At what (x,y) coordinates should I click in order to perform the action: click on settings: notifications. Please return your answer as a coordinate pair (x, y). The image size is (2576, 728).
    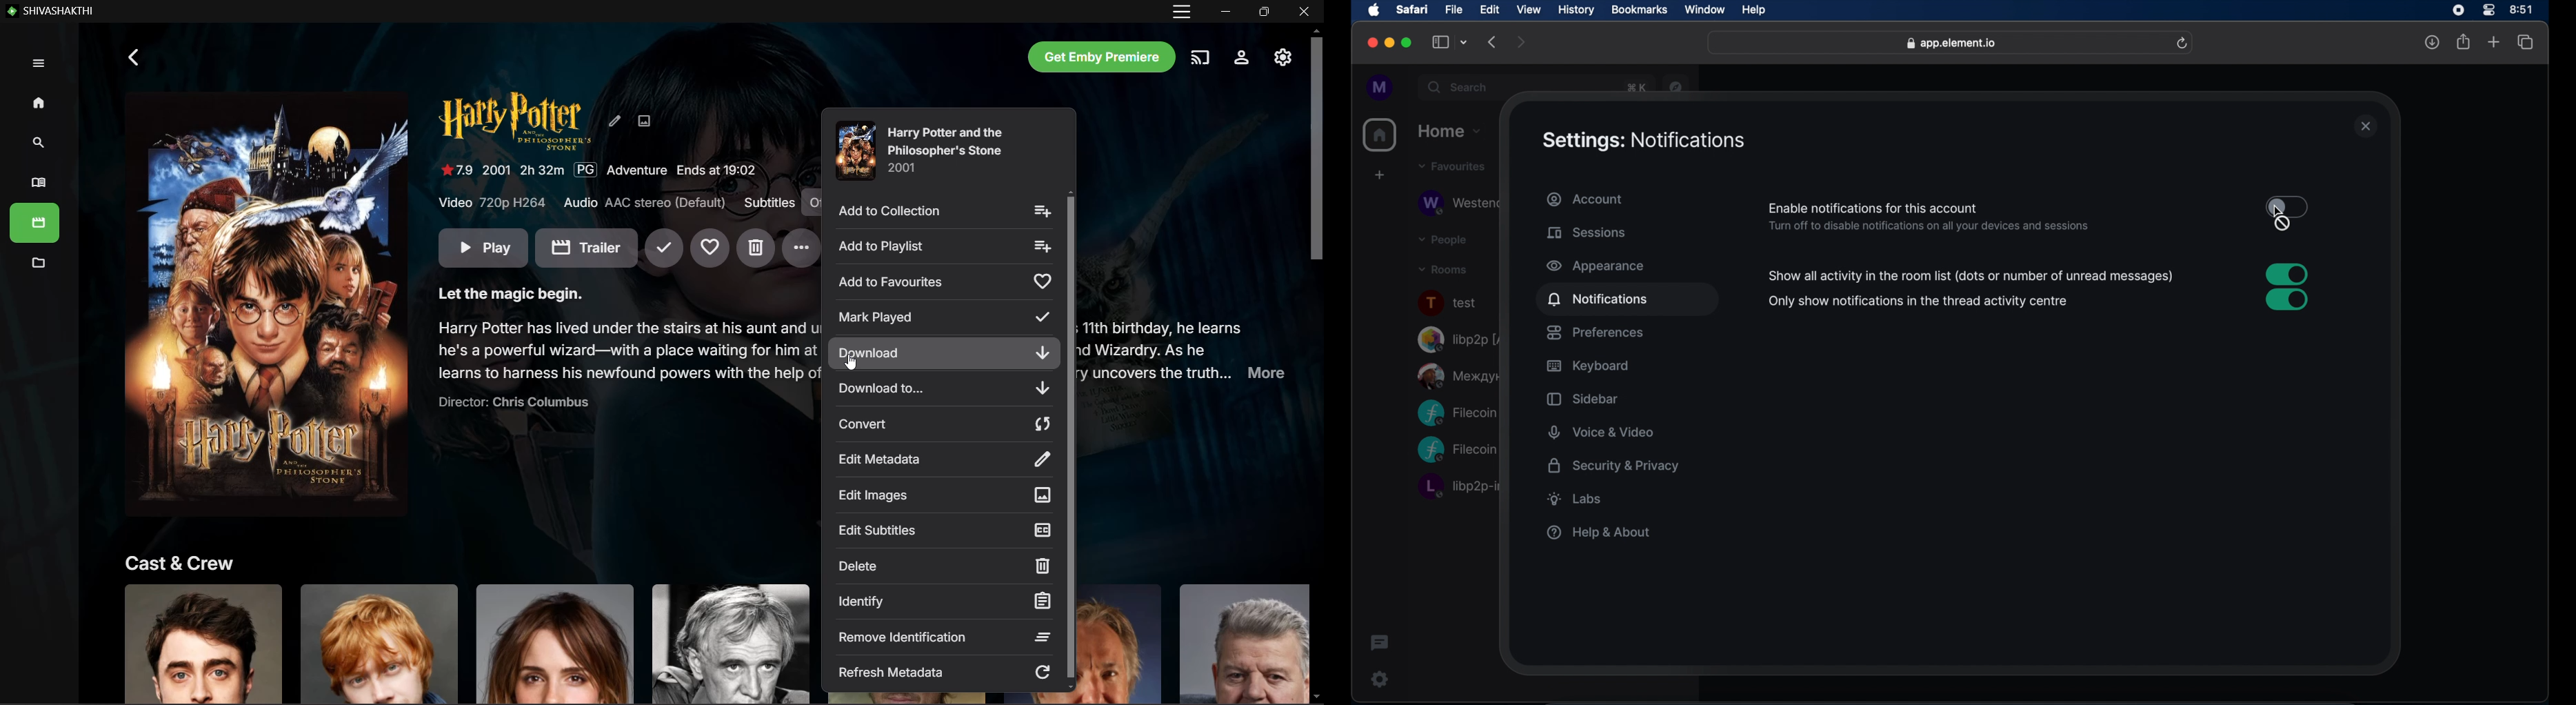
    Looking at the image, I should click on (1646, 142).